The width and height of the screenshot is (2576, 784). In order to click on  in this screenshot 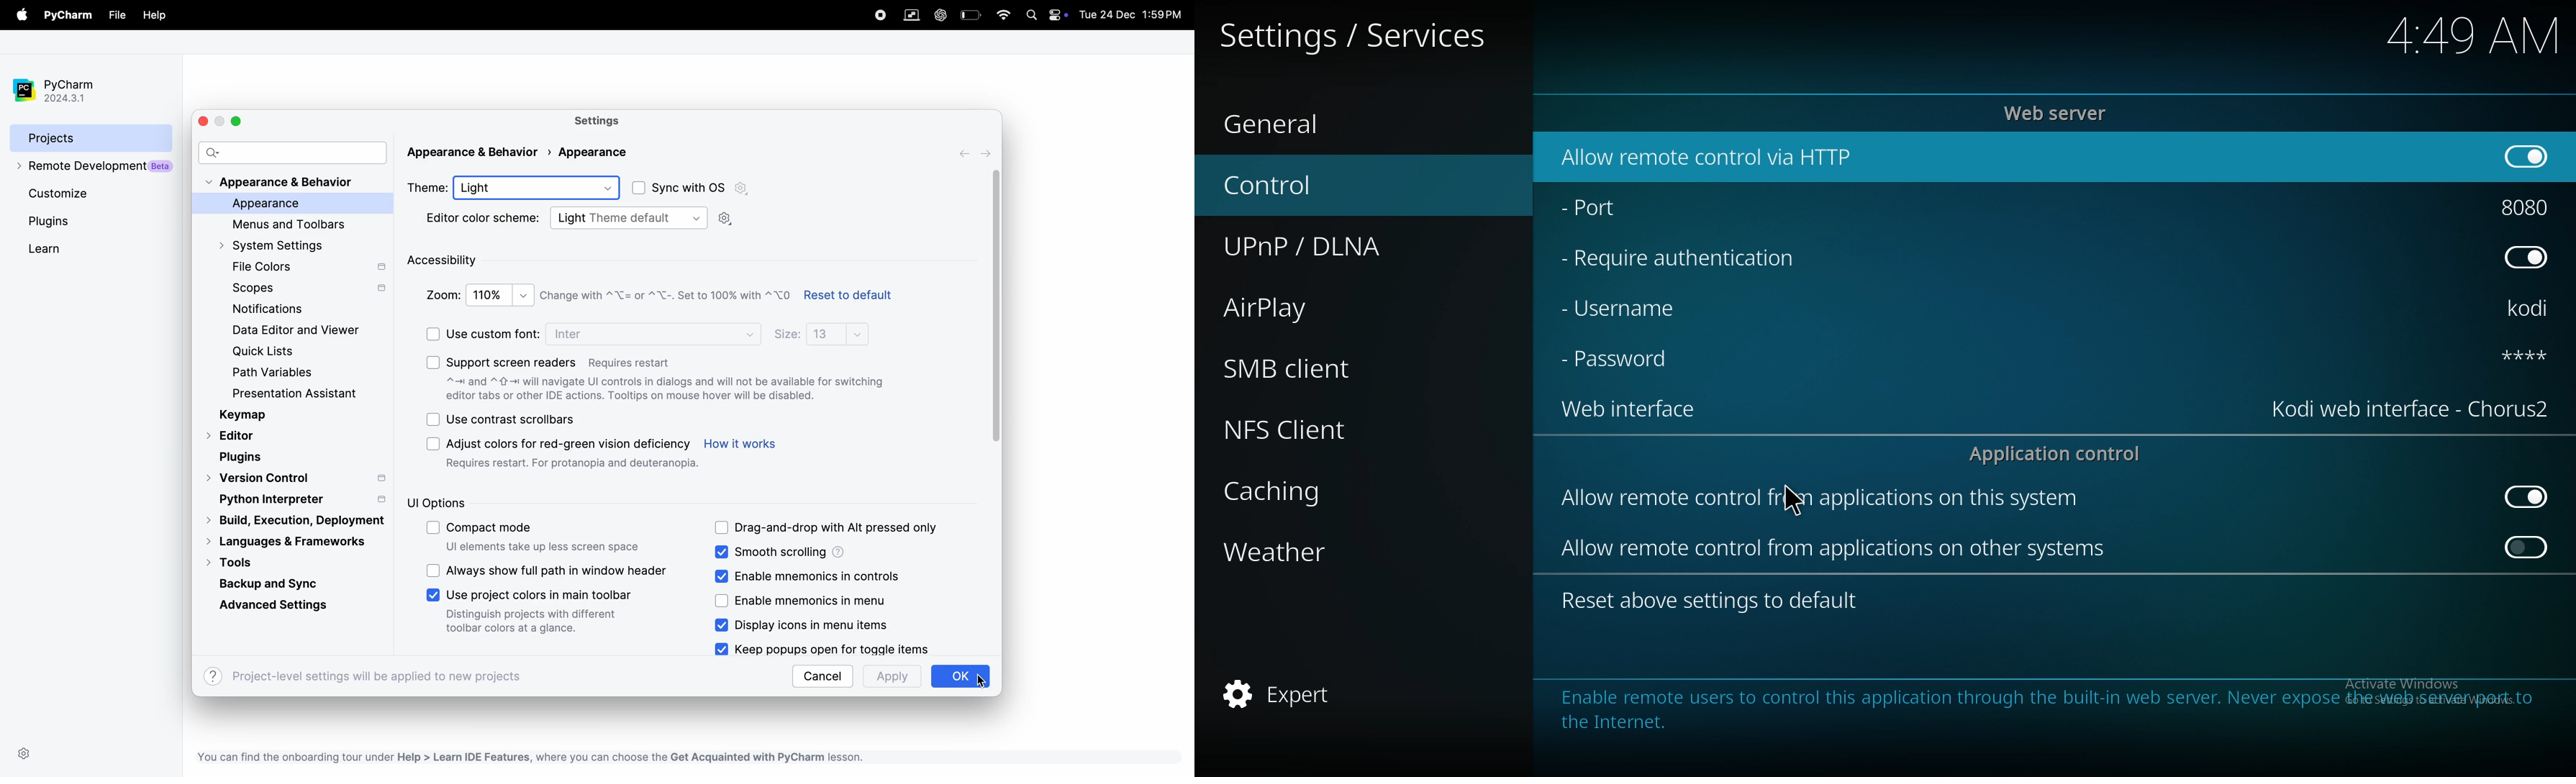, I will do `click(1794, 499)`.